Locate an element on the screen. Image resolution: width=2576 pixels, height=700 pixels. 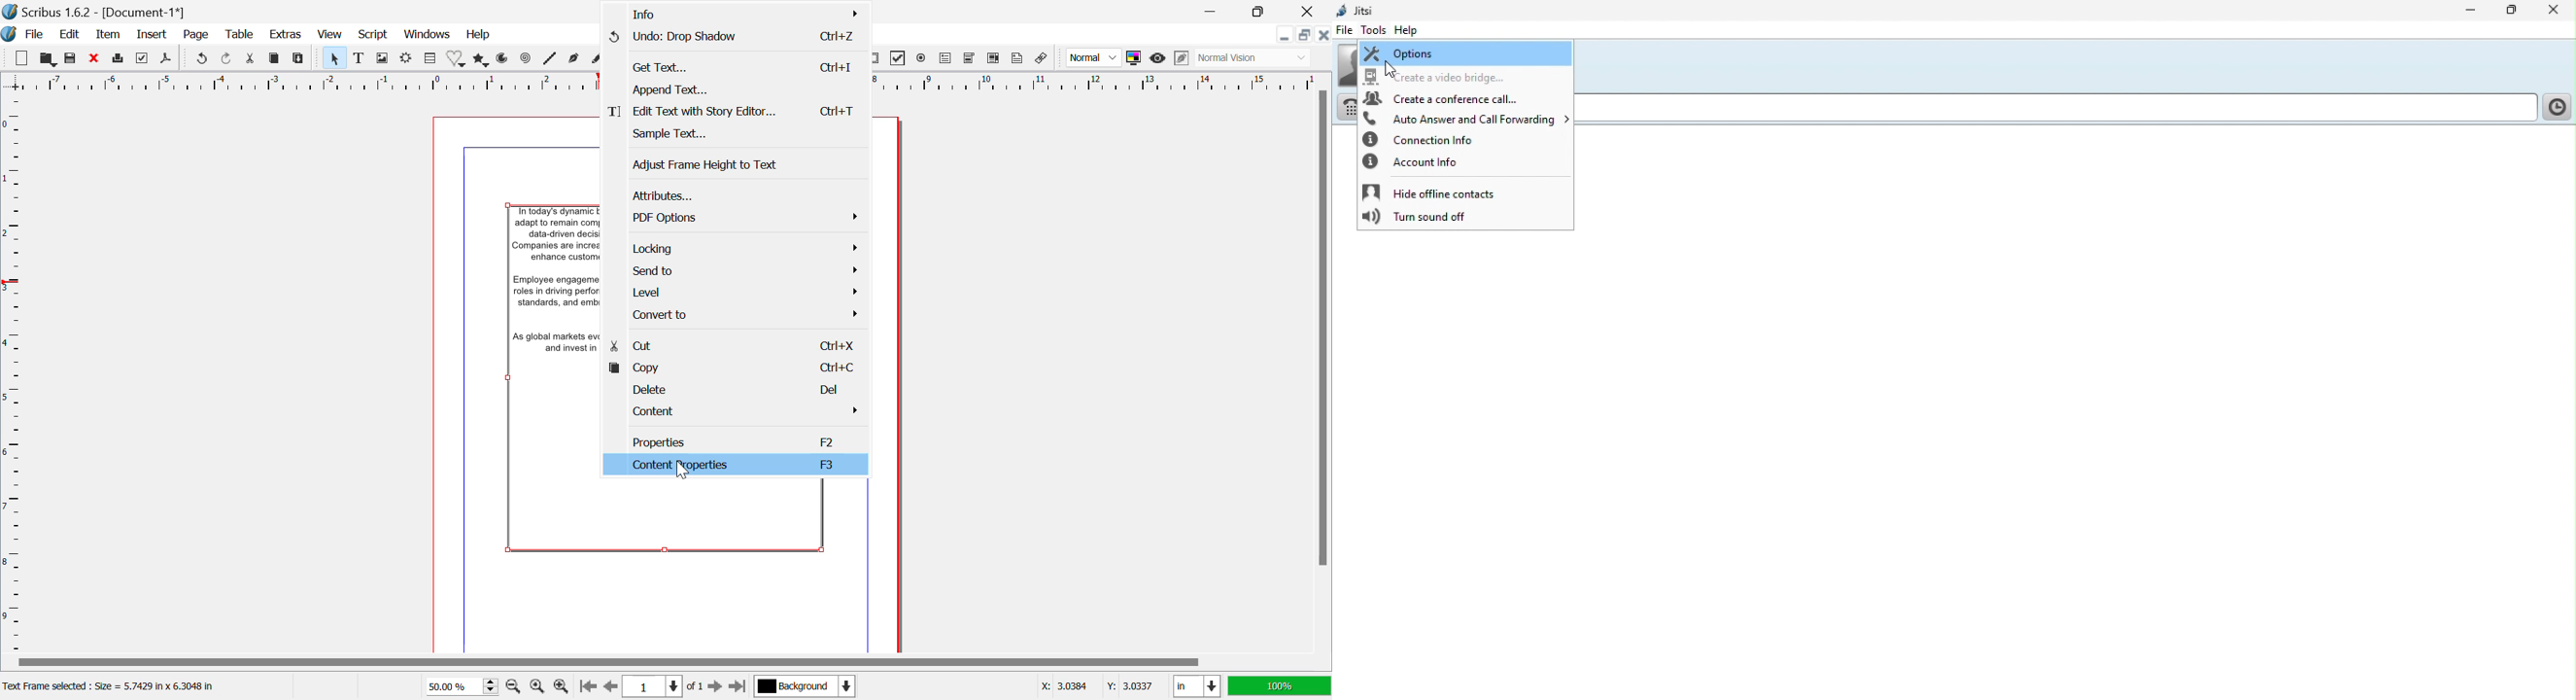
Restore Down is located at coordinates (1285, 35).